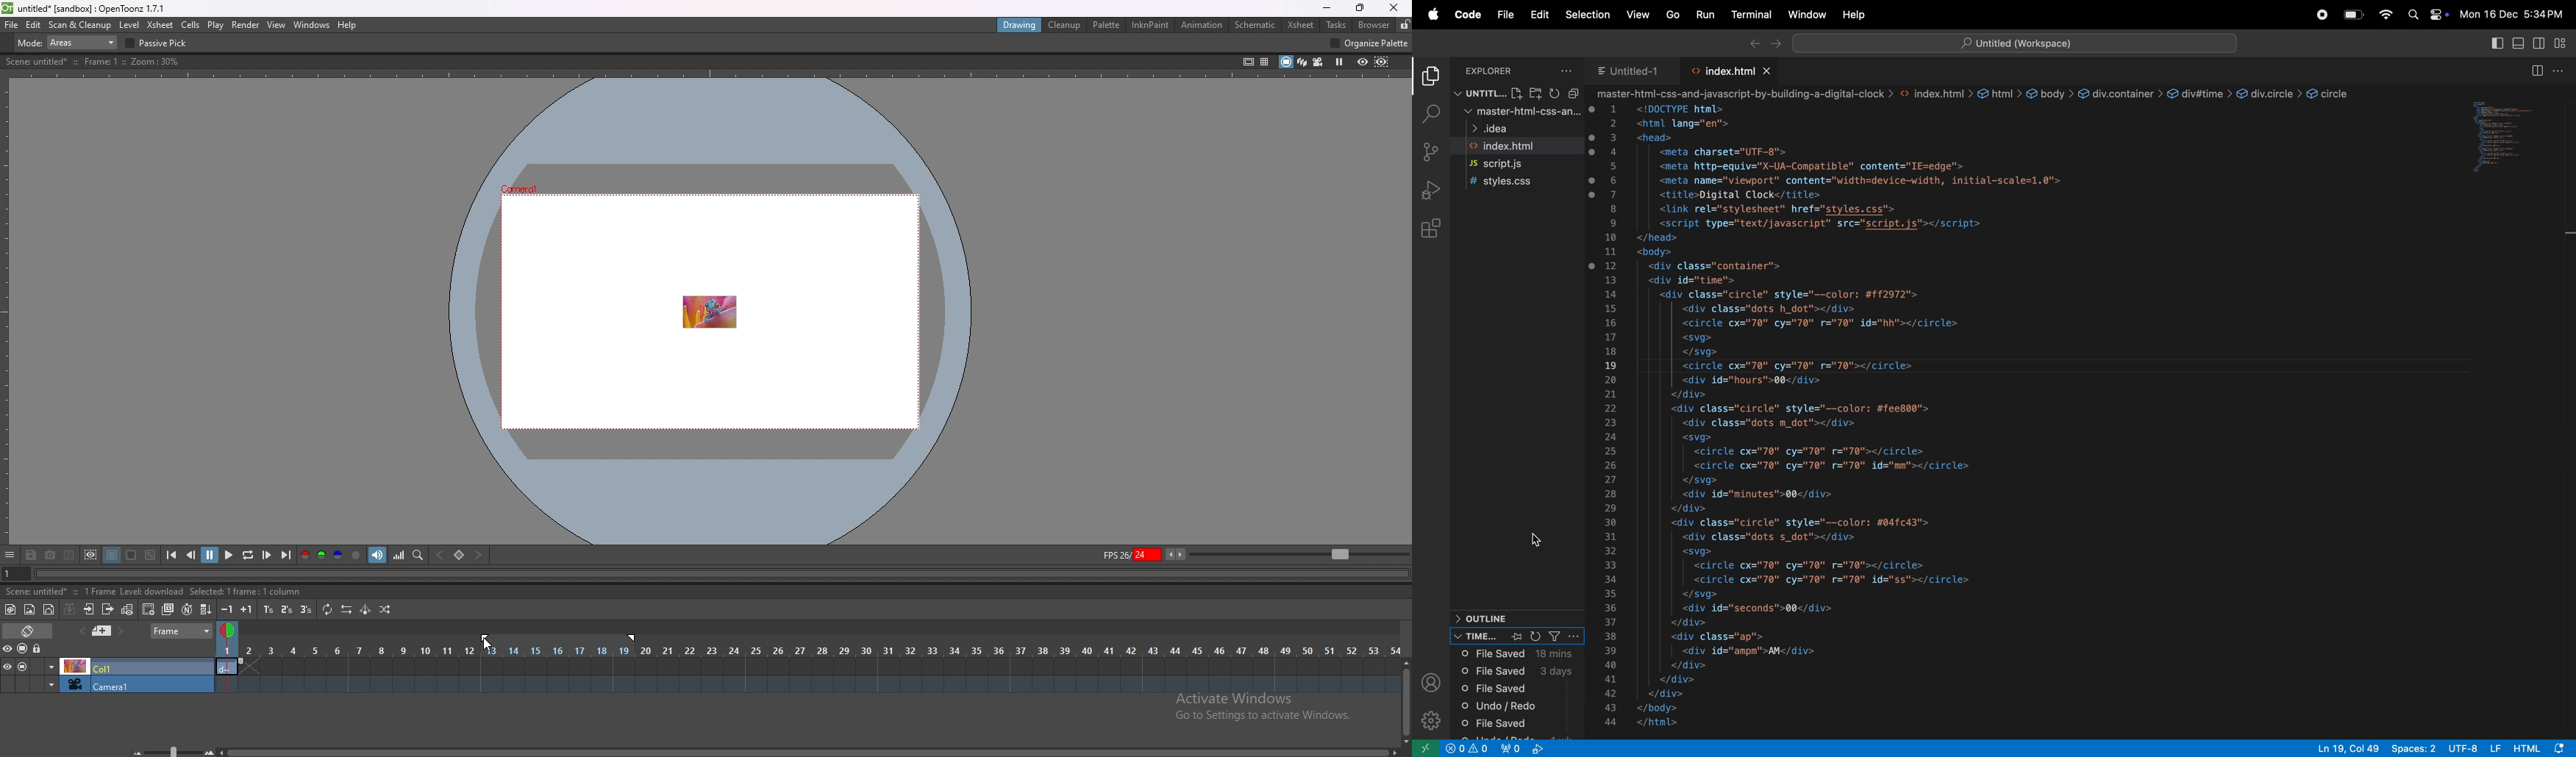 This screenshot has height=784, width=2576. I want to click on <html lang="en">, so click(1679, 123).